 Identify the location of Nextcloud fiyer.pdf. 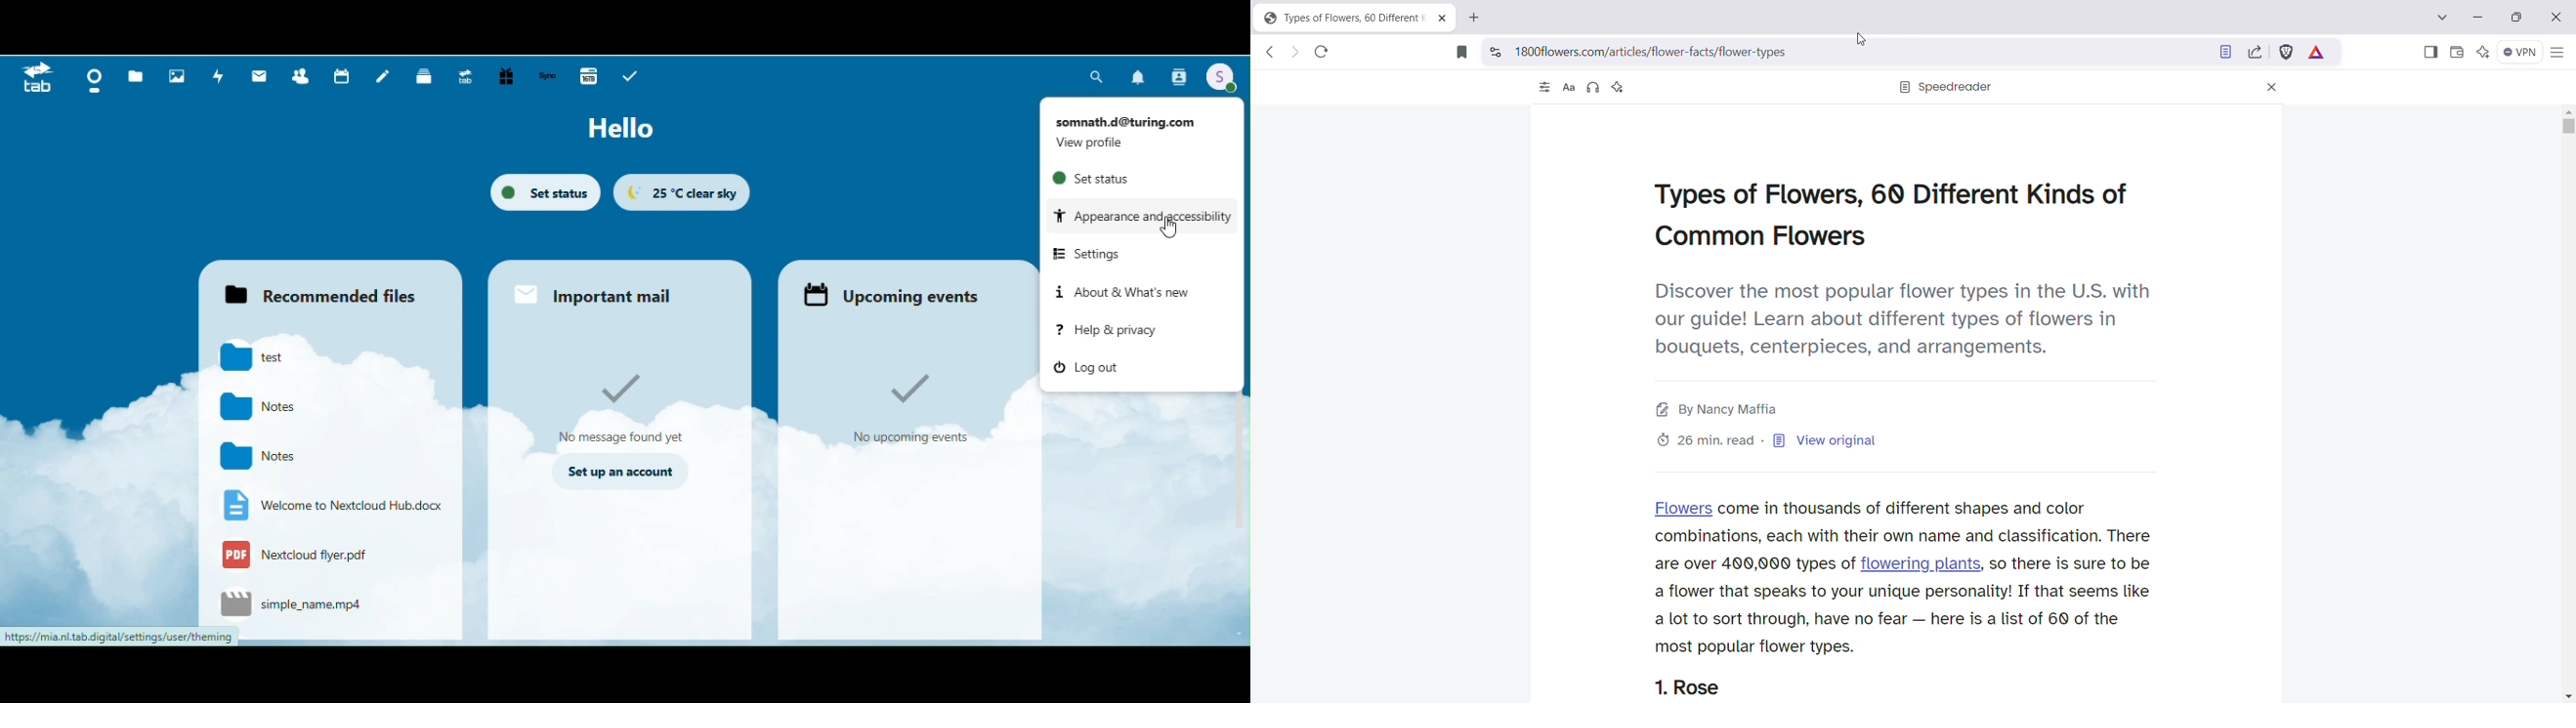
(306, 557).